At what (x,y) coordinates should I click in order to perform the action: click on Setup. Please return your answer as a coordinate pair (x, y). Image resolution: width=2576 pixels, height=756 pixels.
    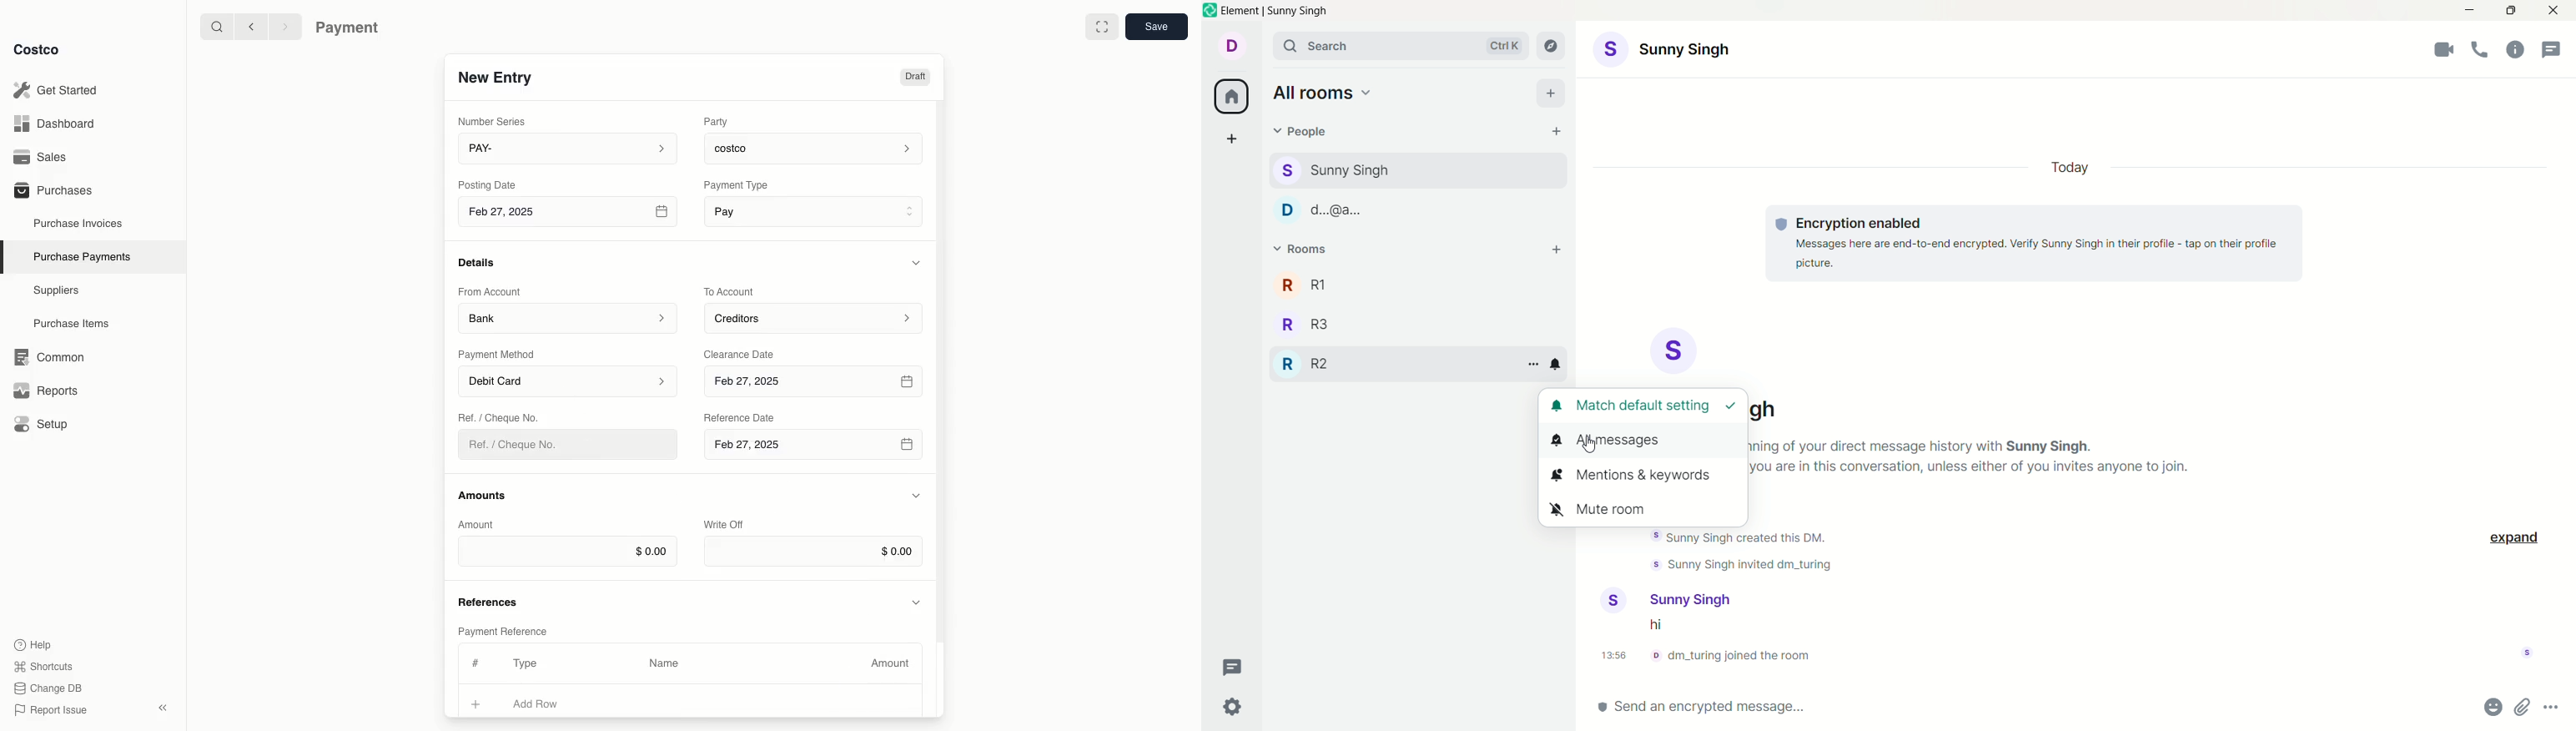
    Looking at the image, I should click on (47, 426).